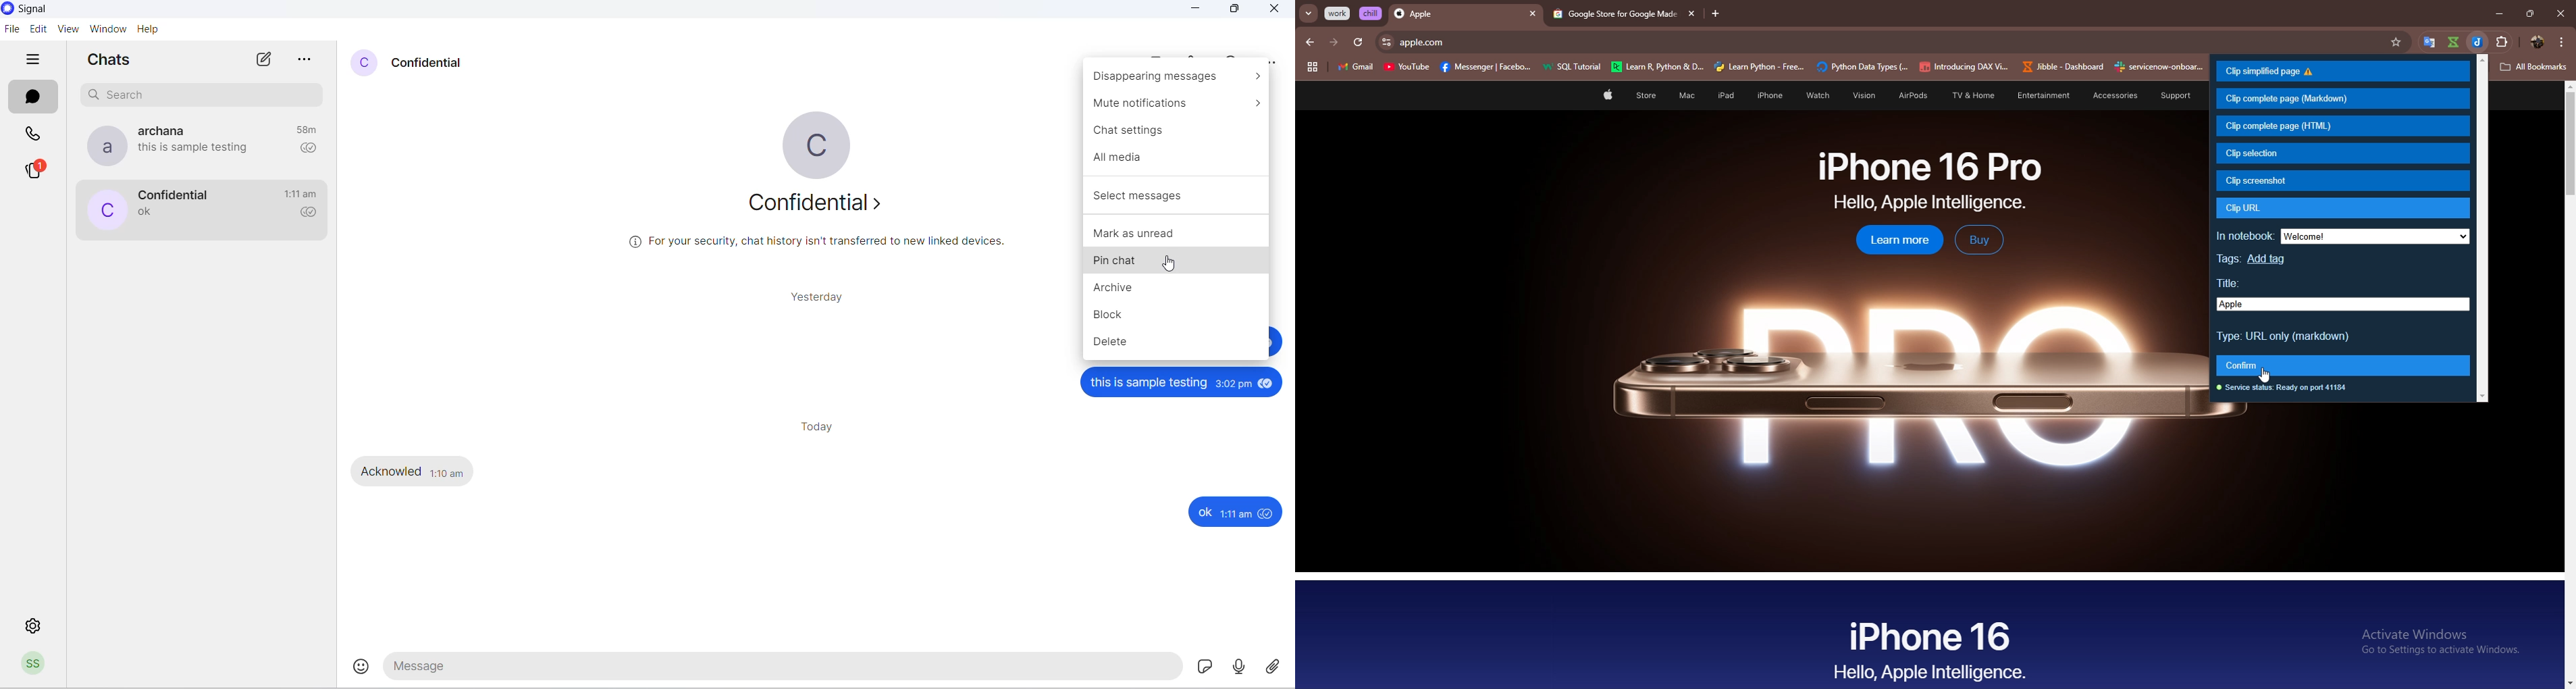  I want to click on refresh, so click(1358, 43).